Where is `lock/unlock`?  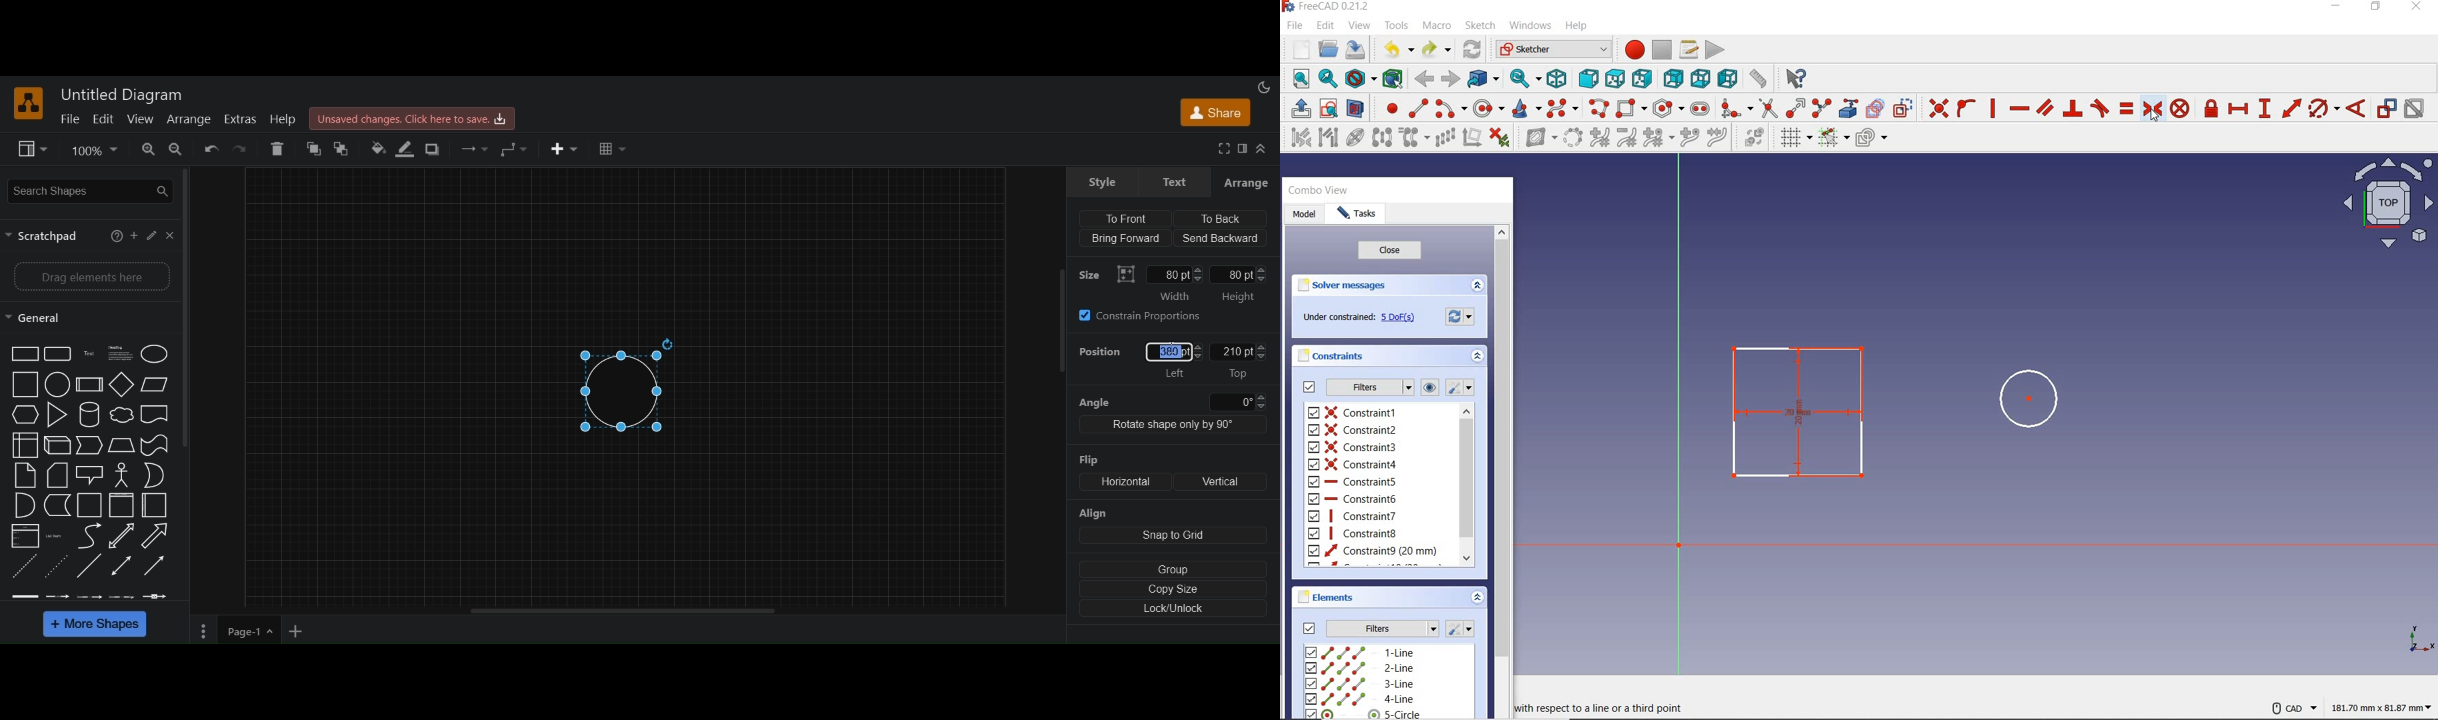
lock/unlock is located at coordinates (1175, 608).